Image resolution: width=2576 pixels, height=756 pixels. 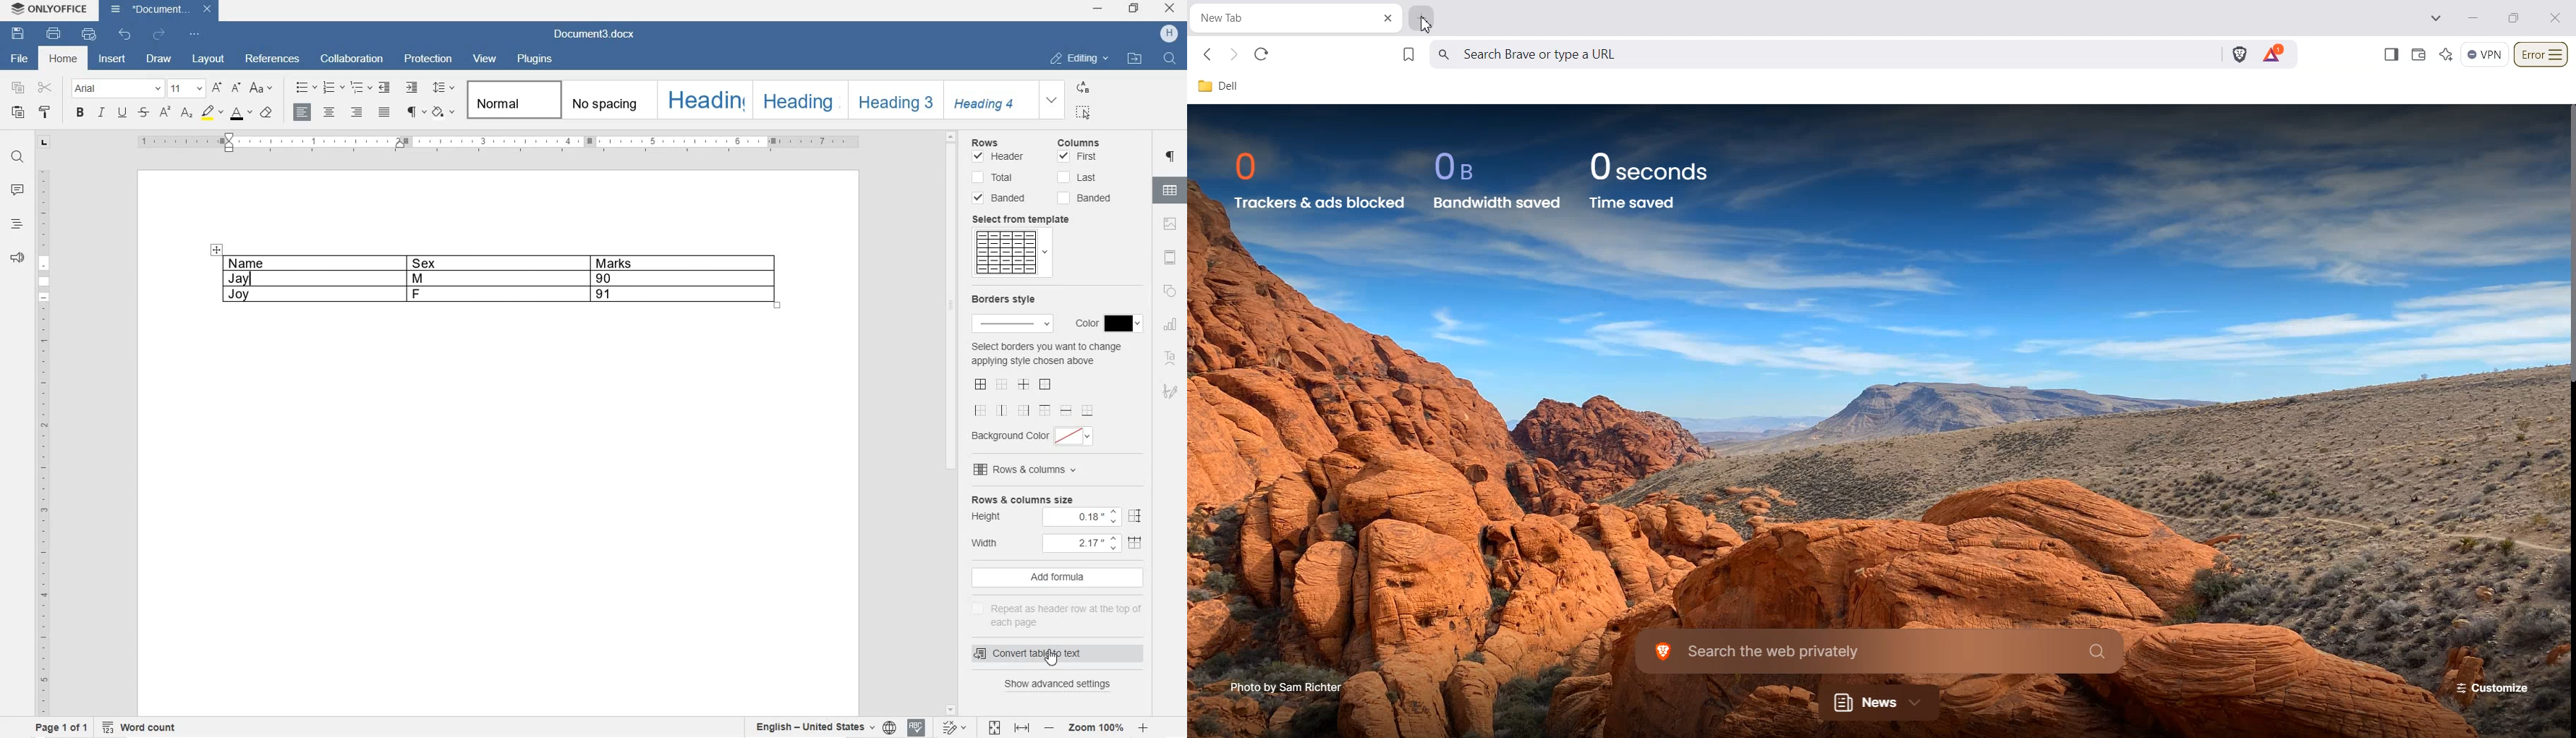 I want to click on ITALIC, so click(x=101, y=114).